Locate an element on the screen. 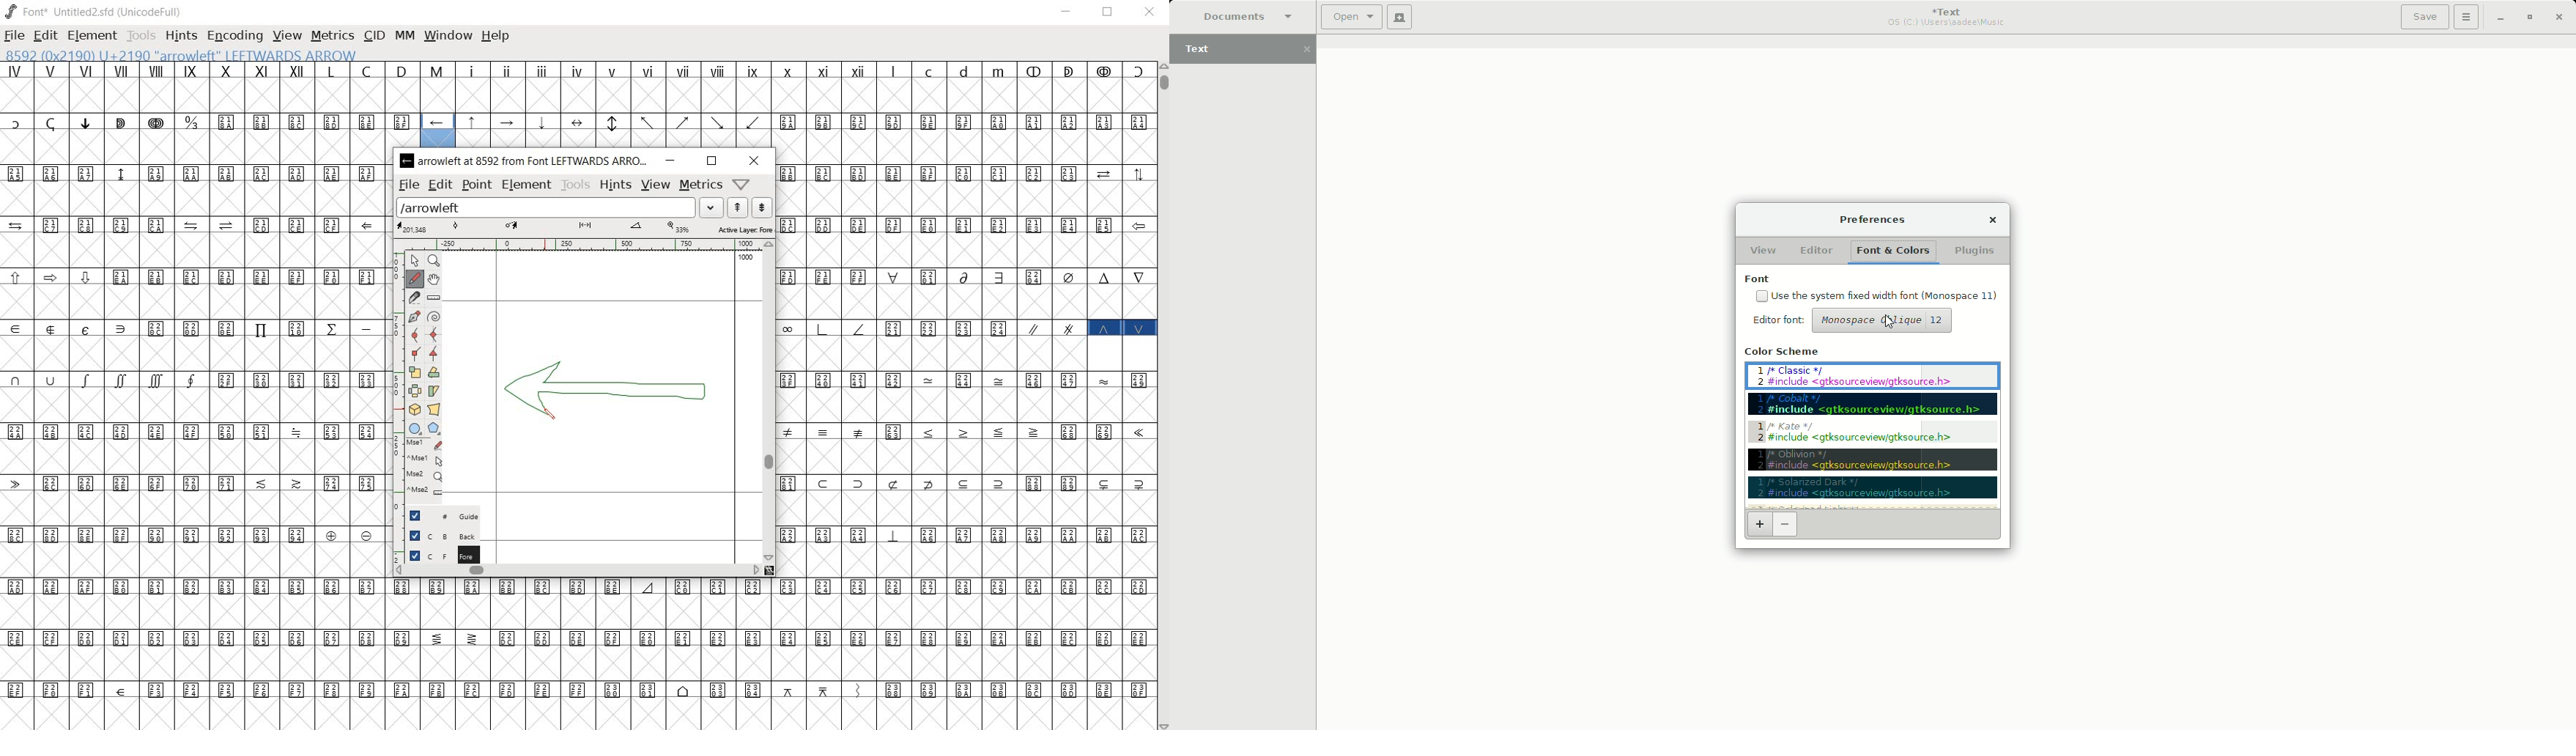 Image resolution: width=2576 pixels, height=756 pixels. Text is located at coordinates (1248, 51).